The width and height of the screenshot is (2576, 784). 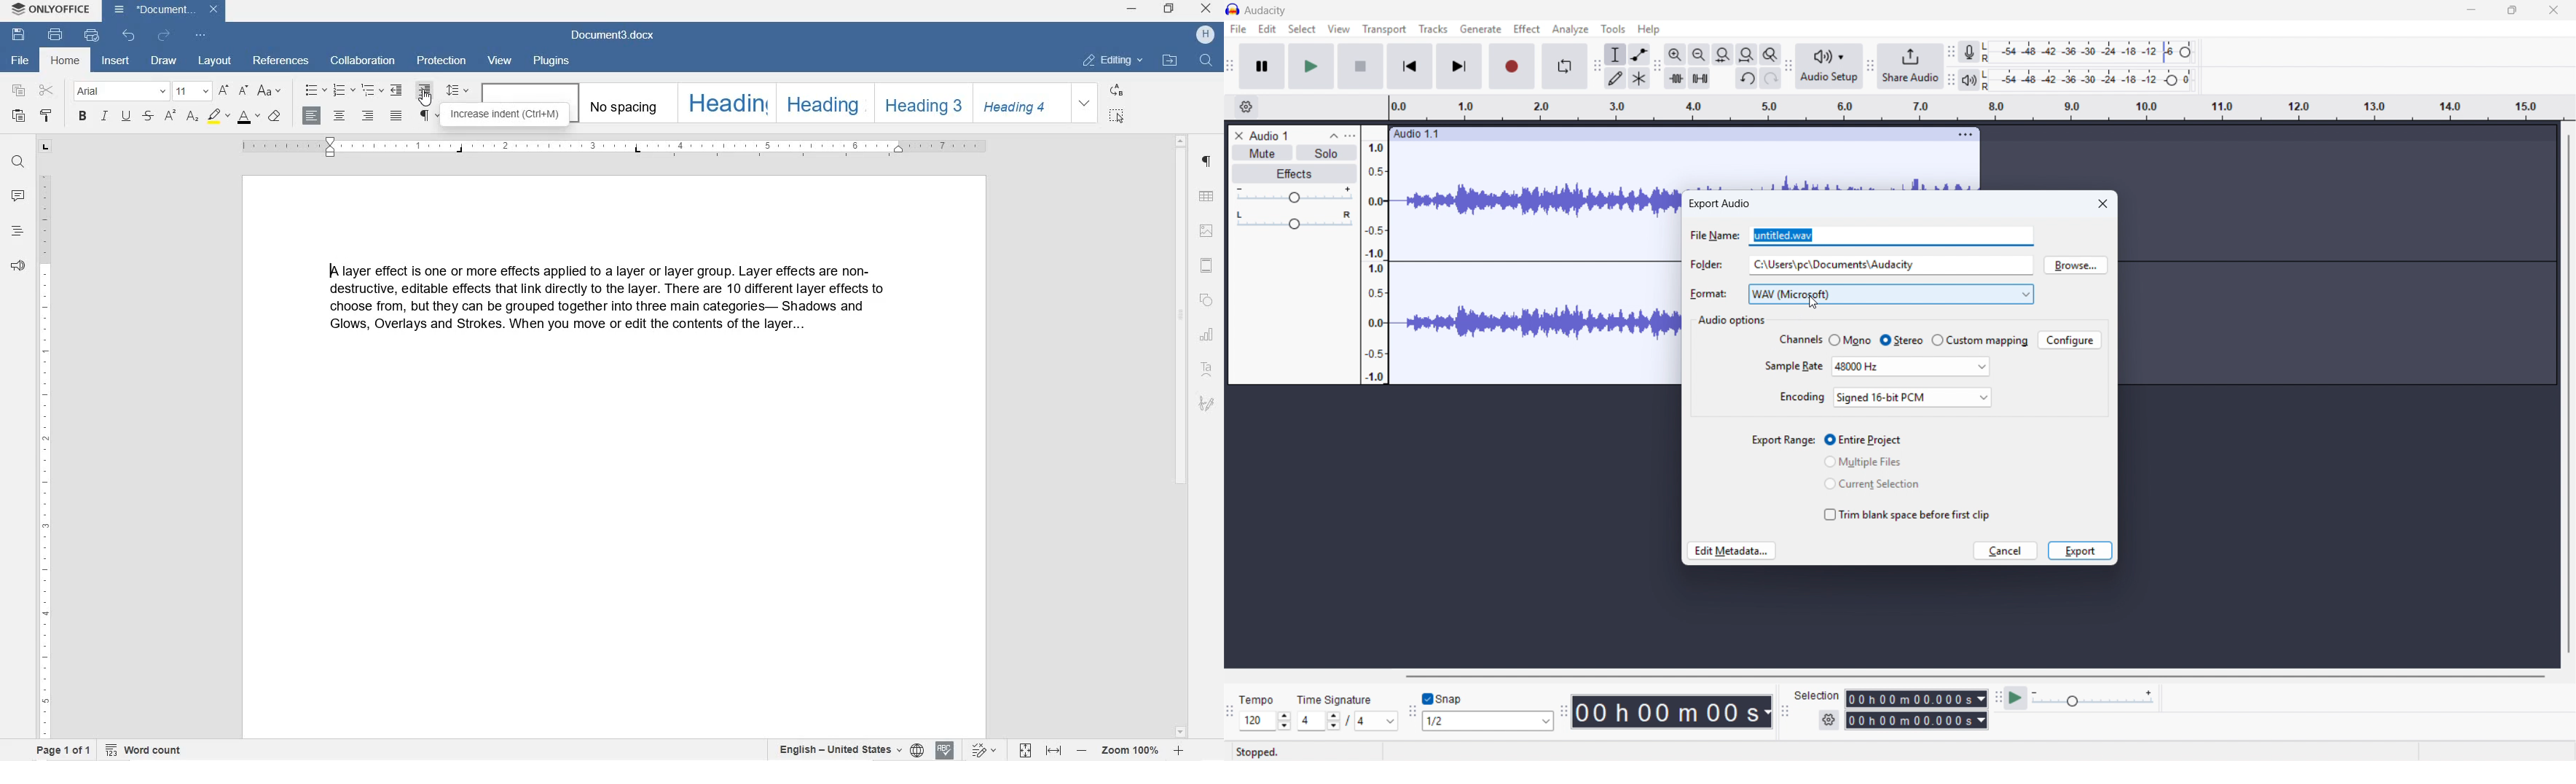 What do you see at coordinates (614, 35) in the screenshot?
I see `Document3.docx` at bounding box center [614, 35].